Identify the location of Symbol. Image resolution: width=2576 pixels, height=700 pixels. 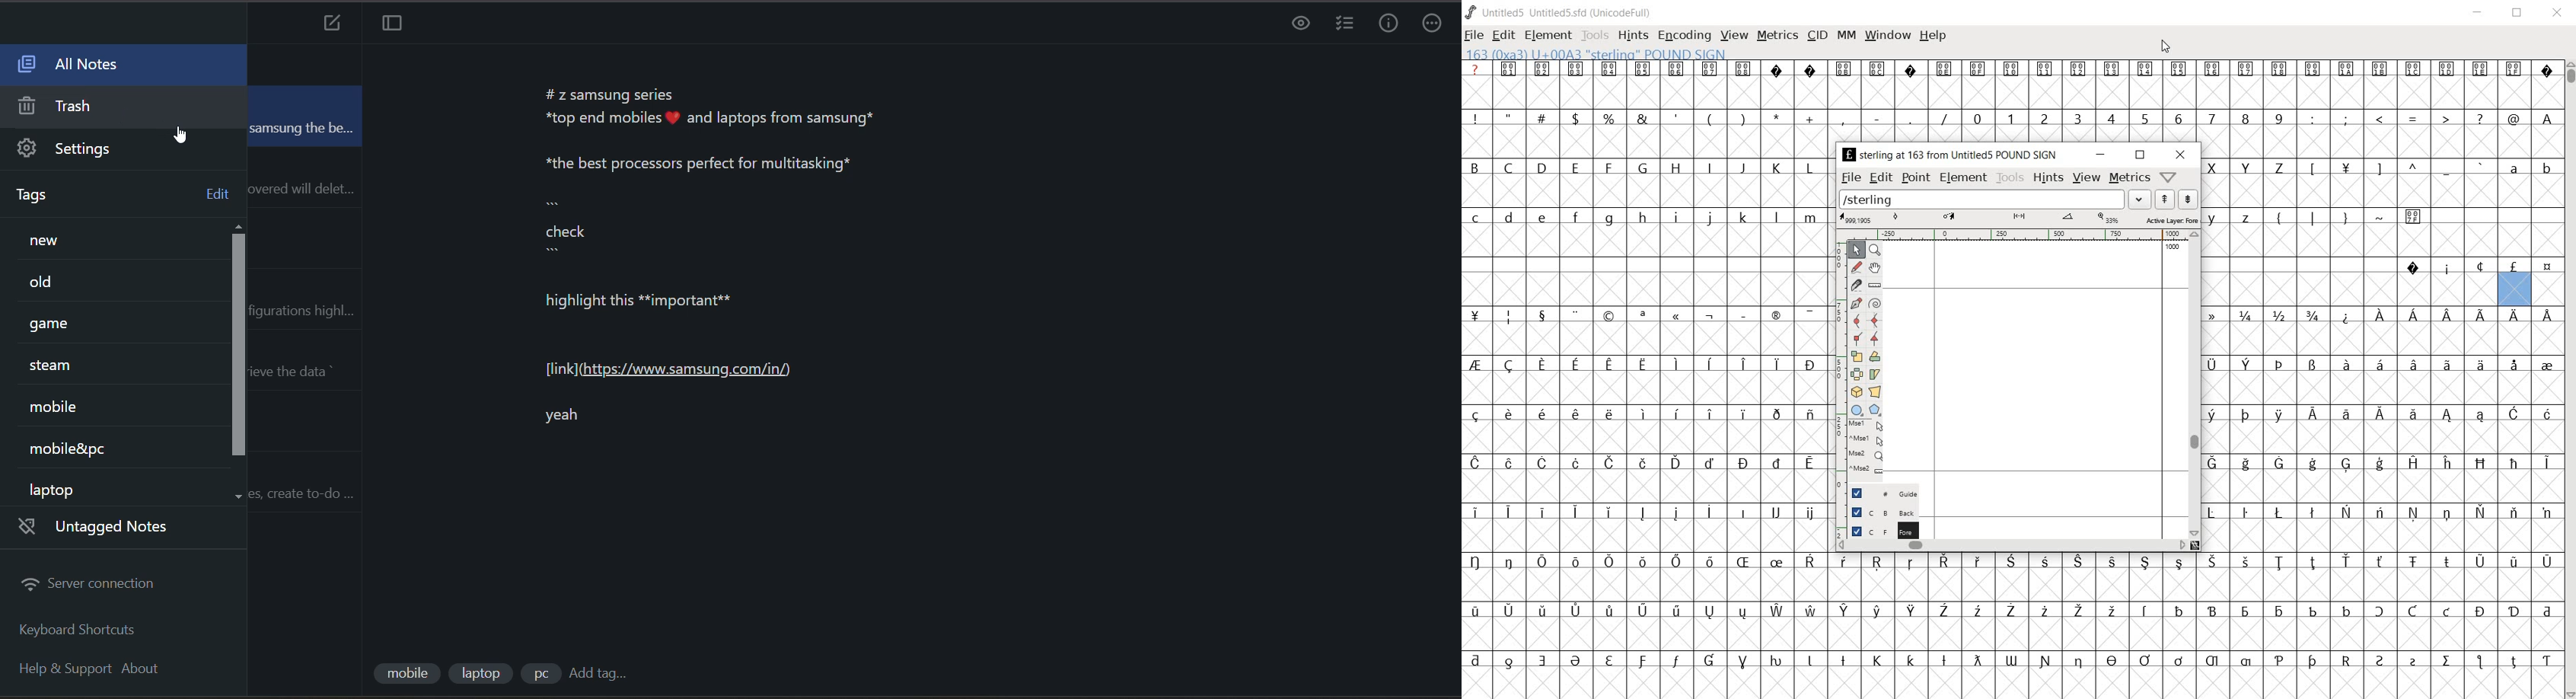
(2279, 366).